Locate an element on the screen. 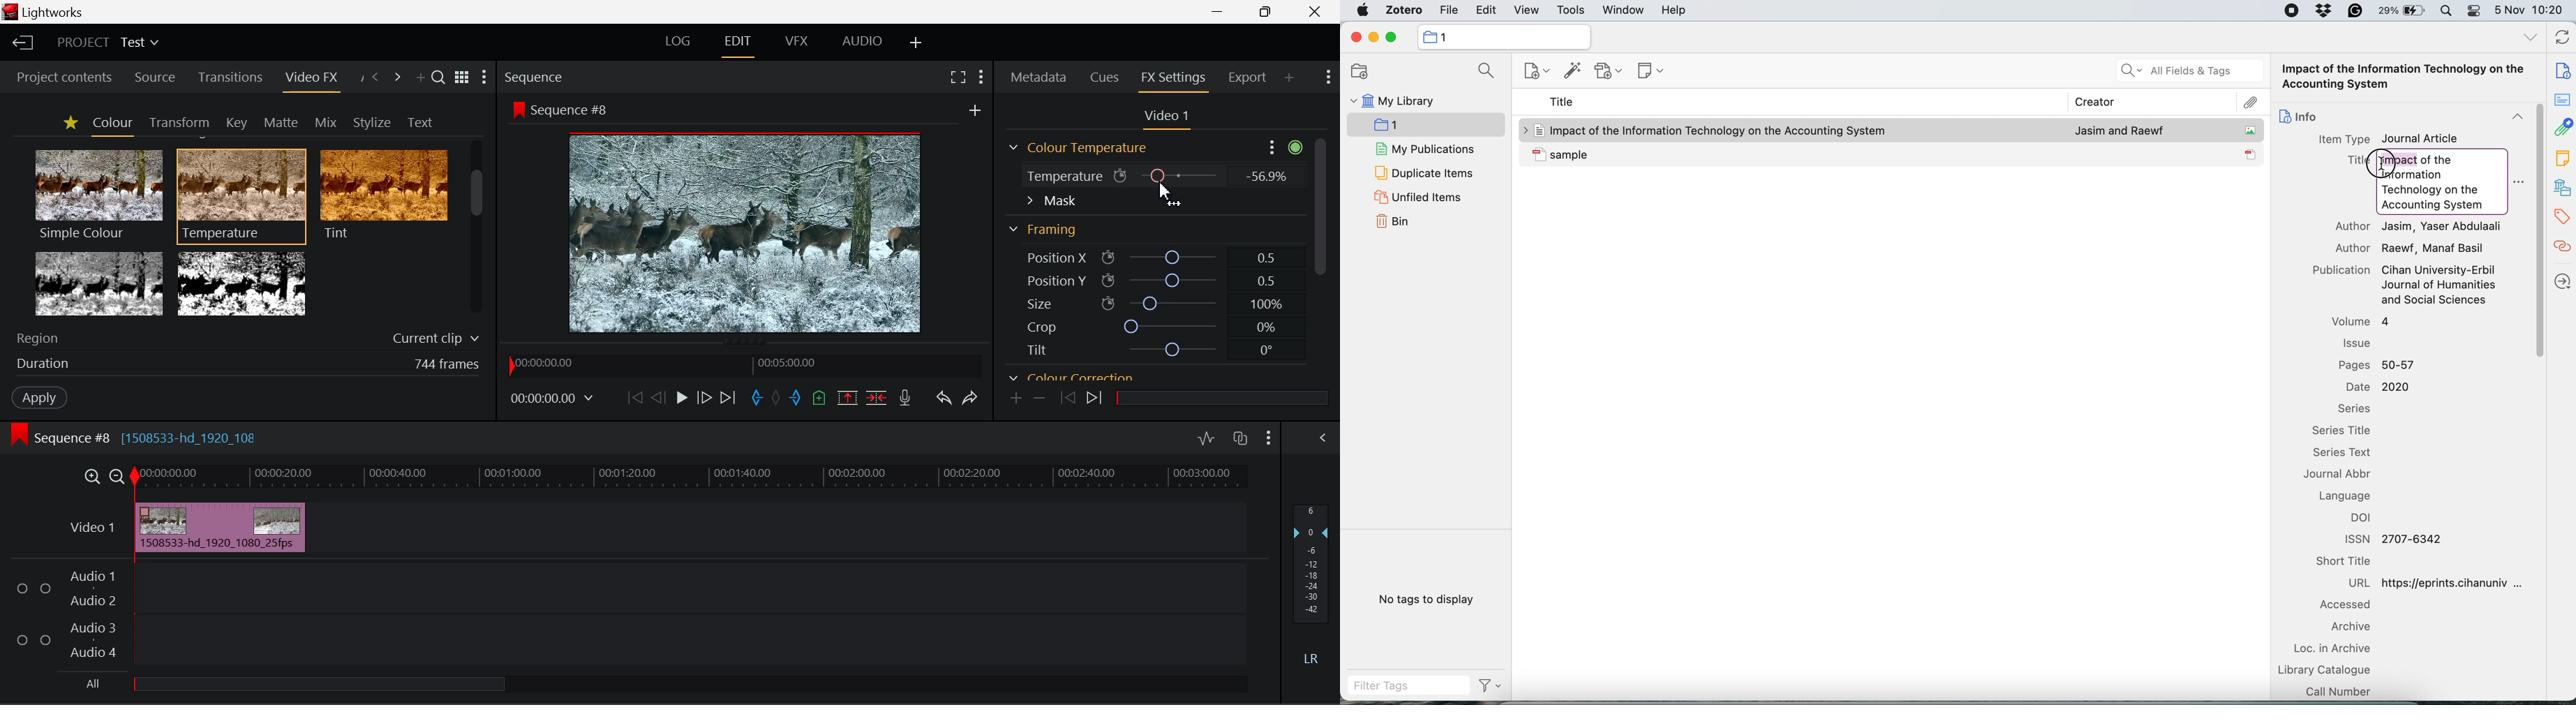 The width and height of the screenshot is (2576, 728). Show Settings is located at coordinates (1328, 80).